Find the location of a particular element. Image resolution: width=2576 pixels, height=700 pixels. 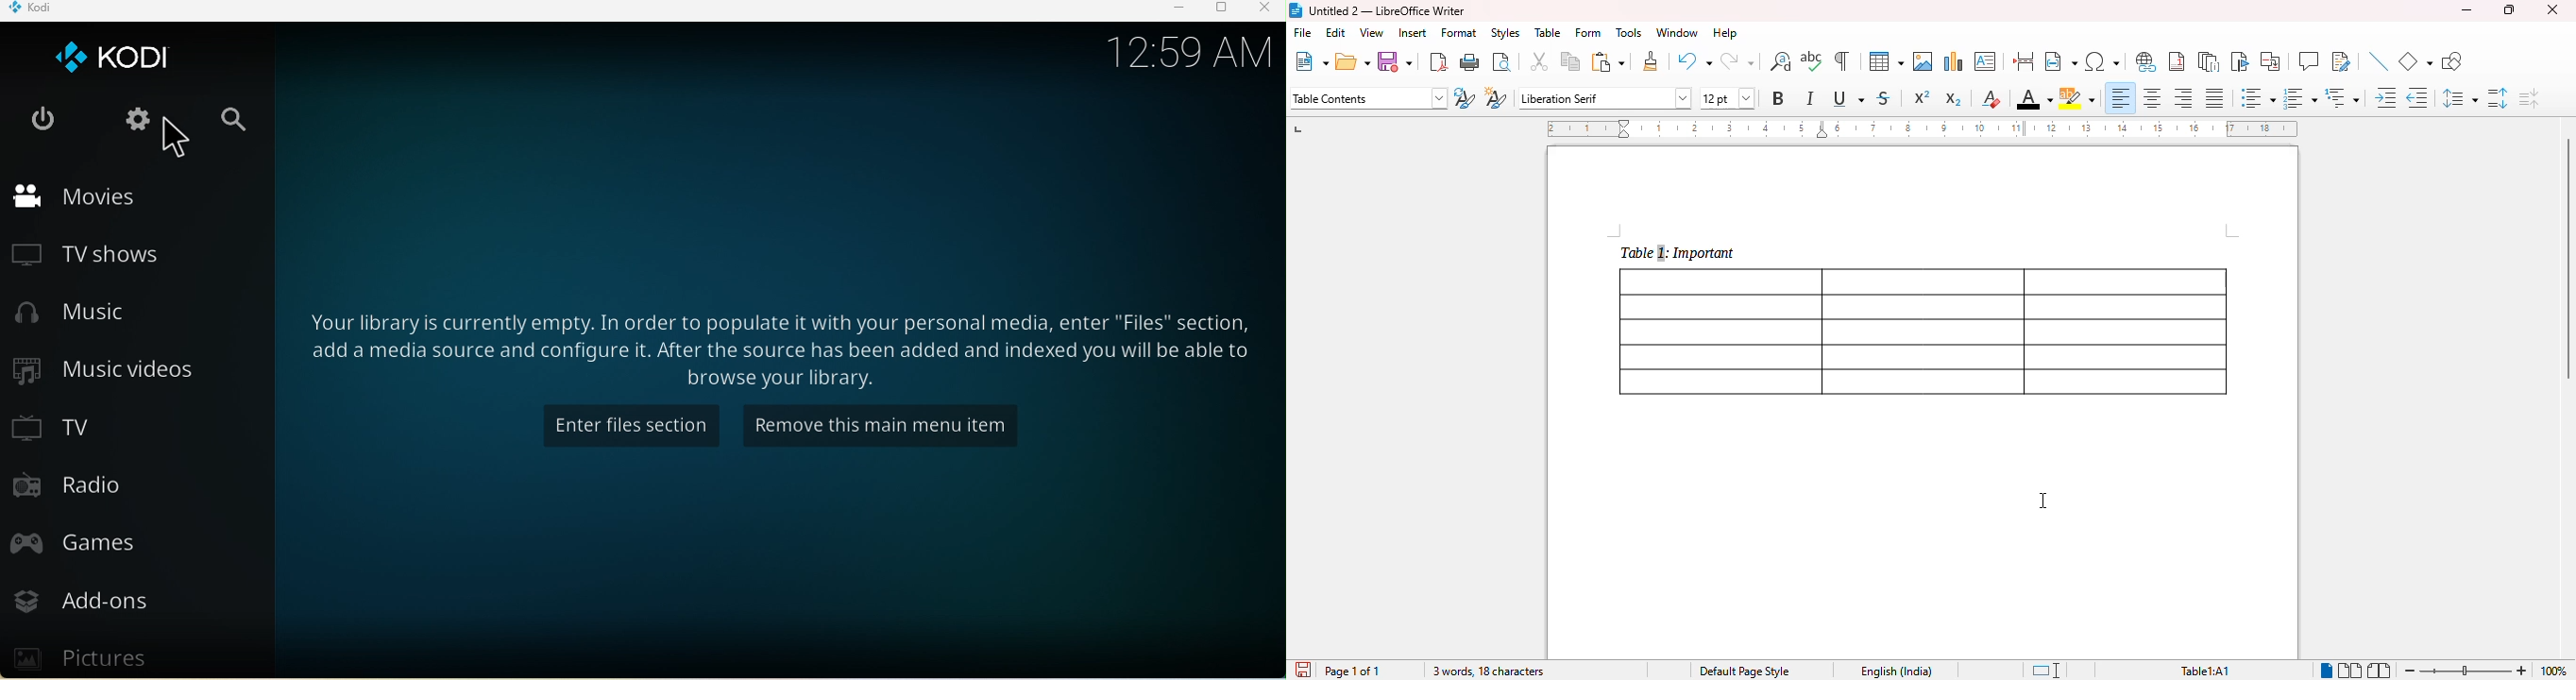

insert footnote is located at coordinates (2177, 61).